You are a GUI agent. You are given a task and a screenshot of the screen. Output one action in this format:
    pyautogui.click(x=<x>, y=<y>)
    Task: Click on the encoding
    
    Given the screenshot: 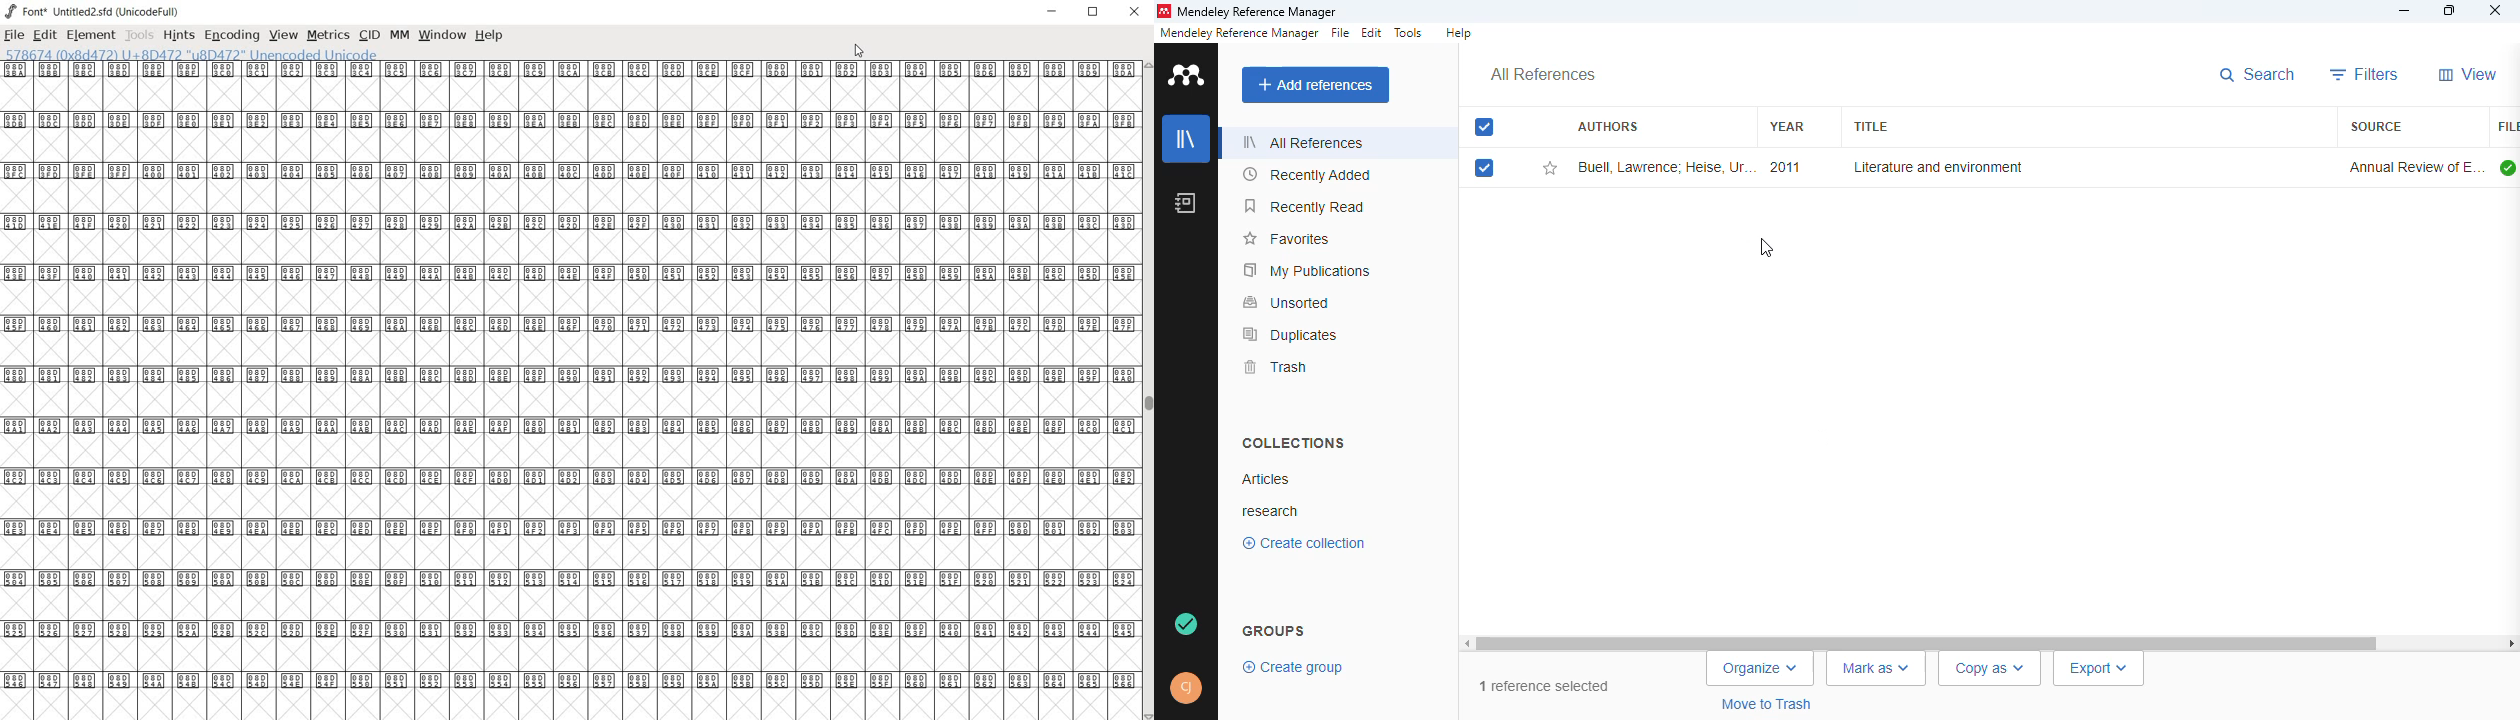 What is the action you would take?
    pyautogui.click(x=233, y=36)
    